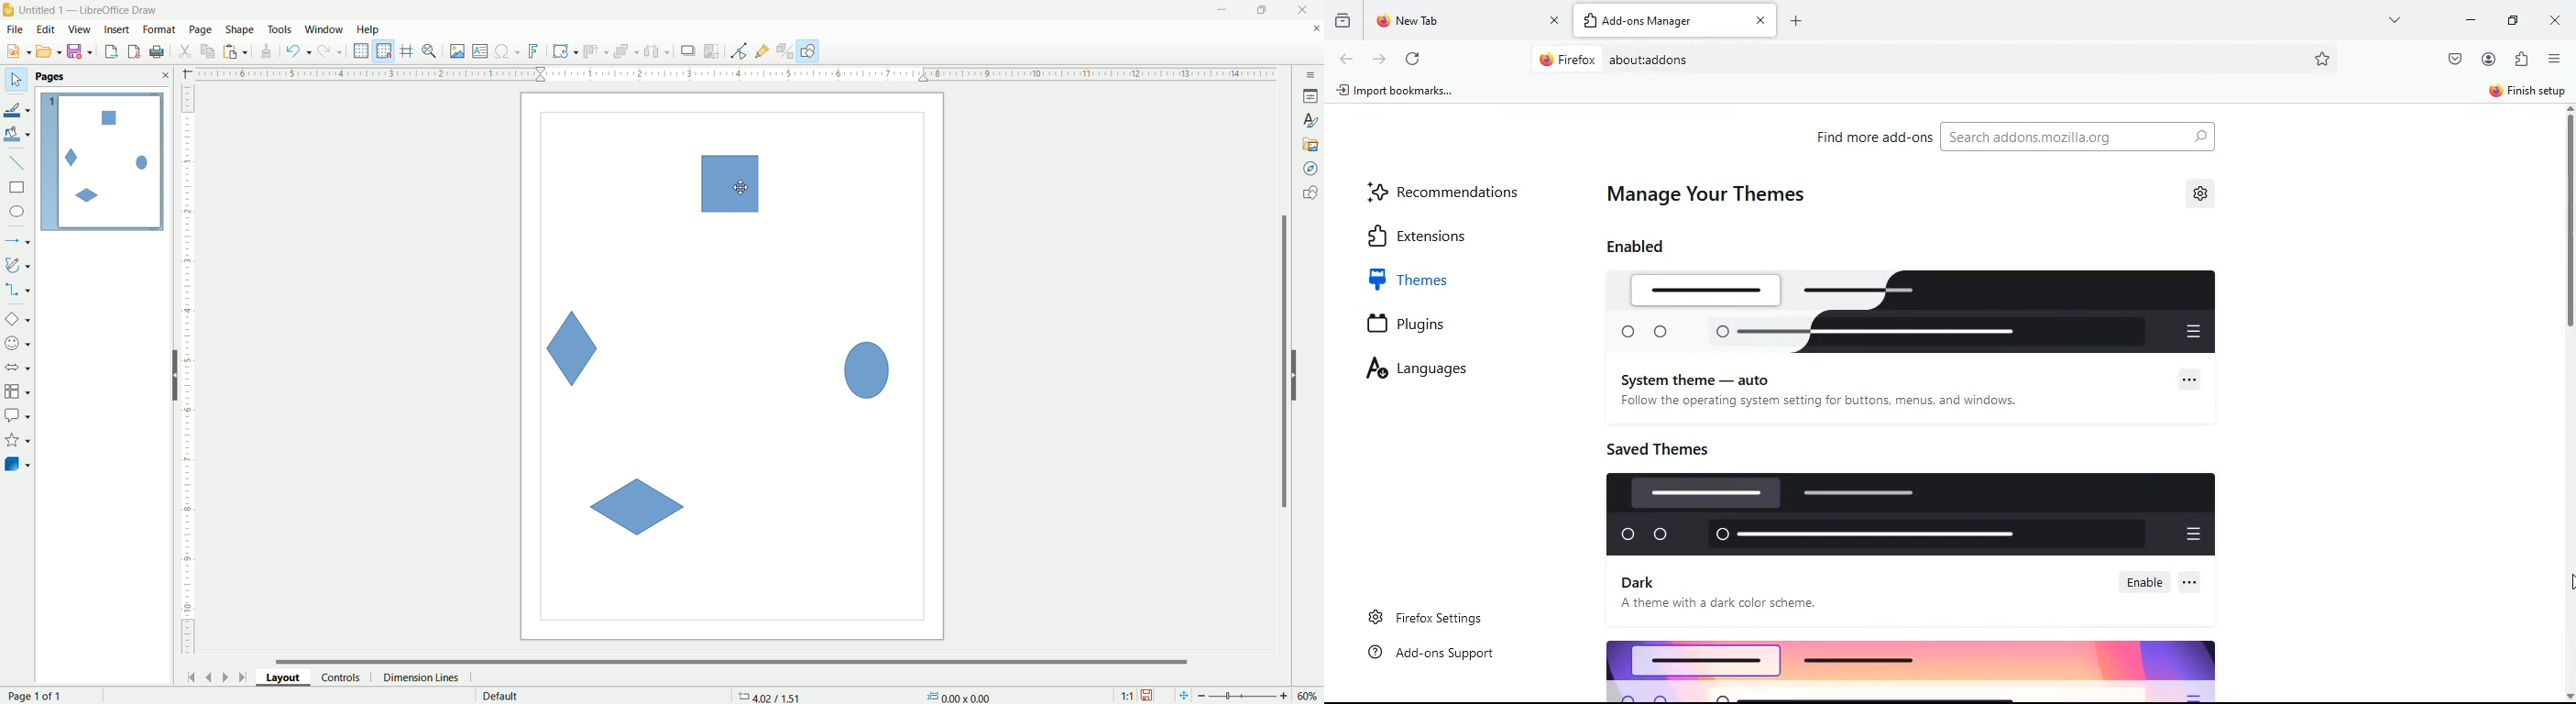 This screenshot has height=728, width=2576. Describe the element at coordinates (1648, 60) in the screenshot. I see `about:addons` at that location.